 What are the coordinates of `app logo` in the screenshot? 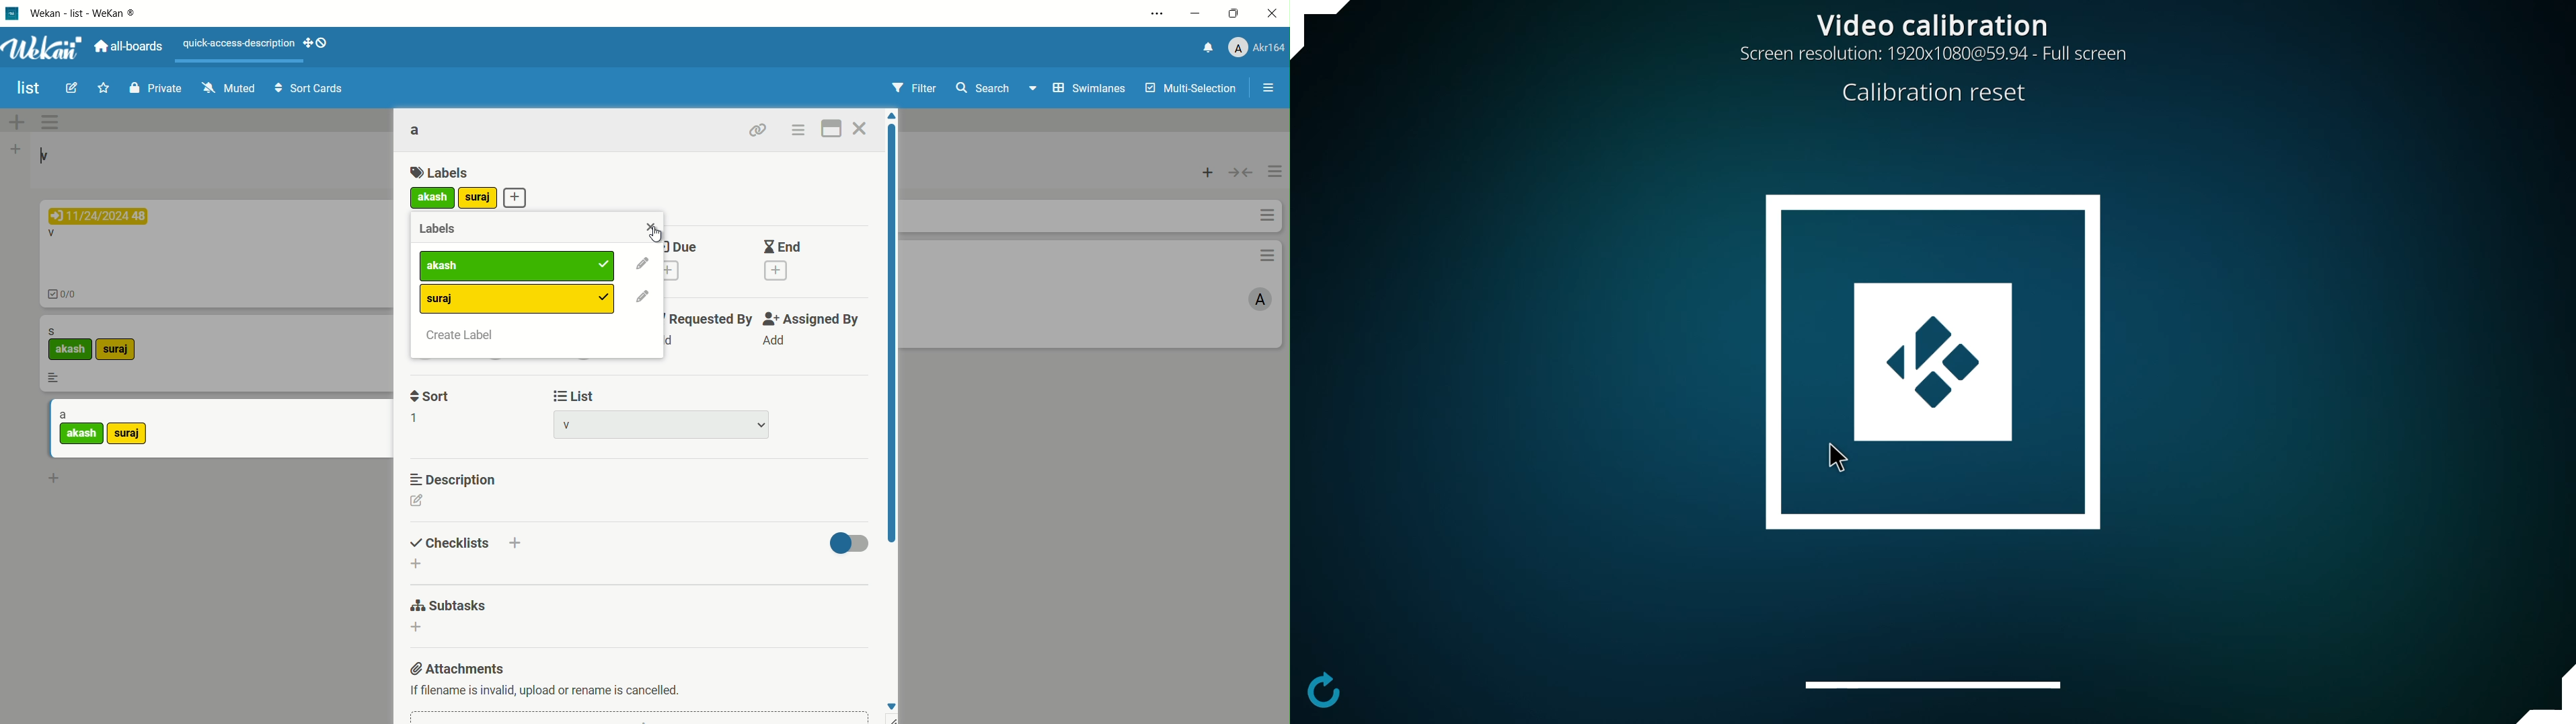 It's located at (44, 46).